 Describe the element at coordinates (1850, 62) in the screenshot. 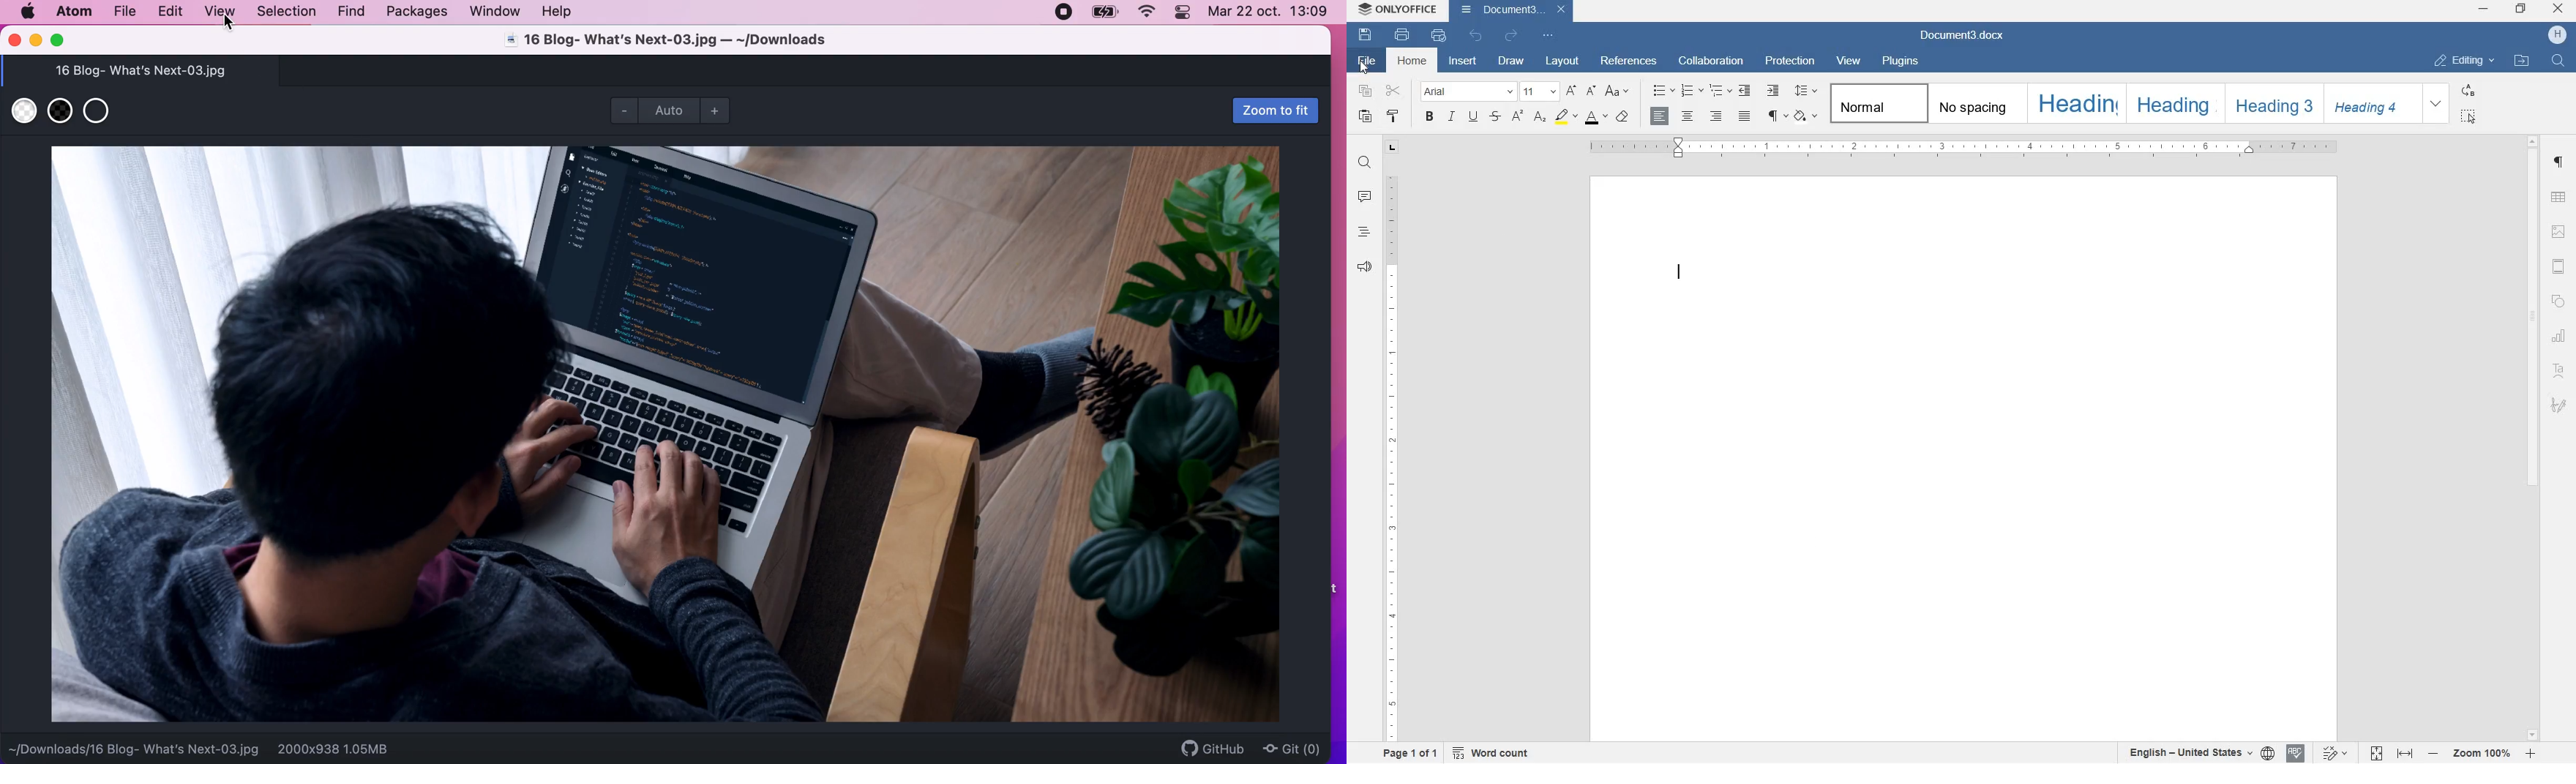

I see `view` at that location.